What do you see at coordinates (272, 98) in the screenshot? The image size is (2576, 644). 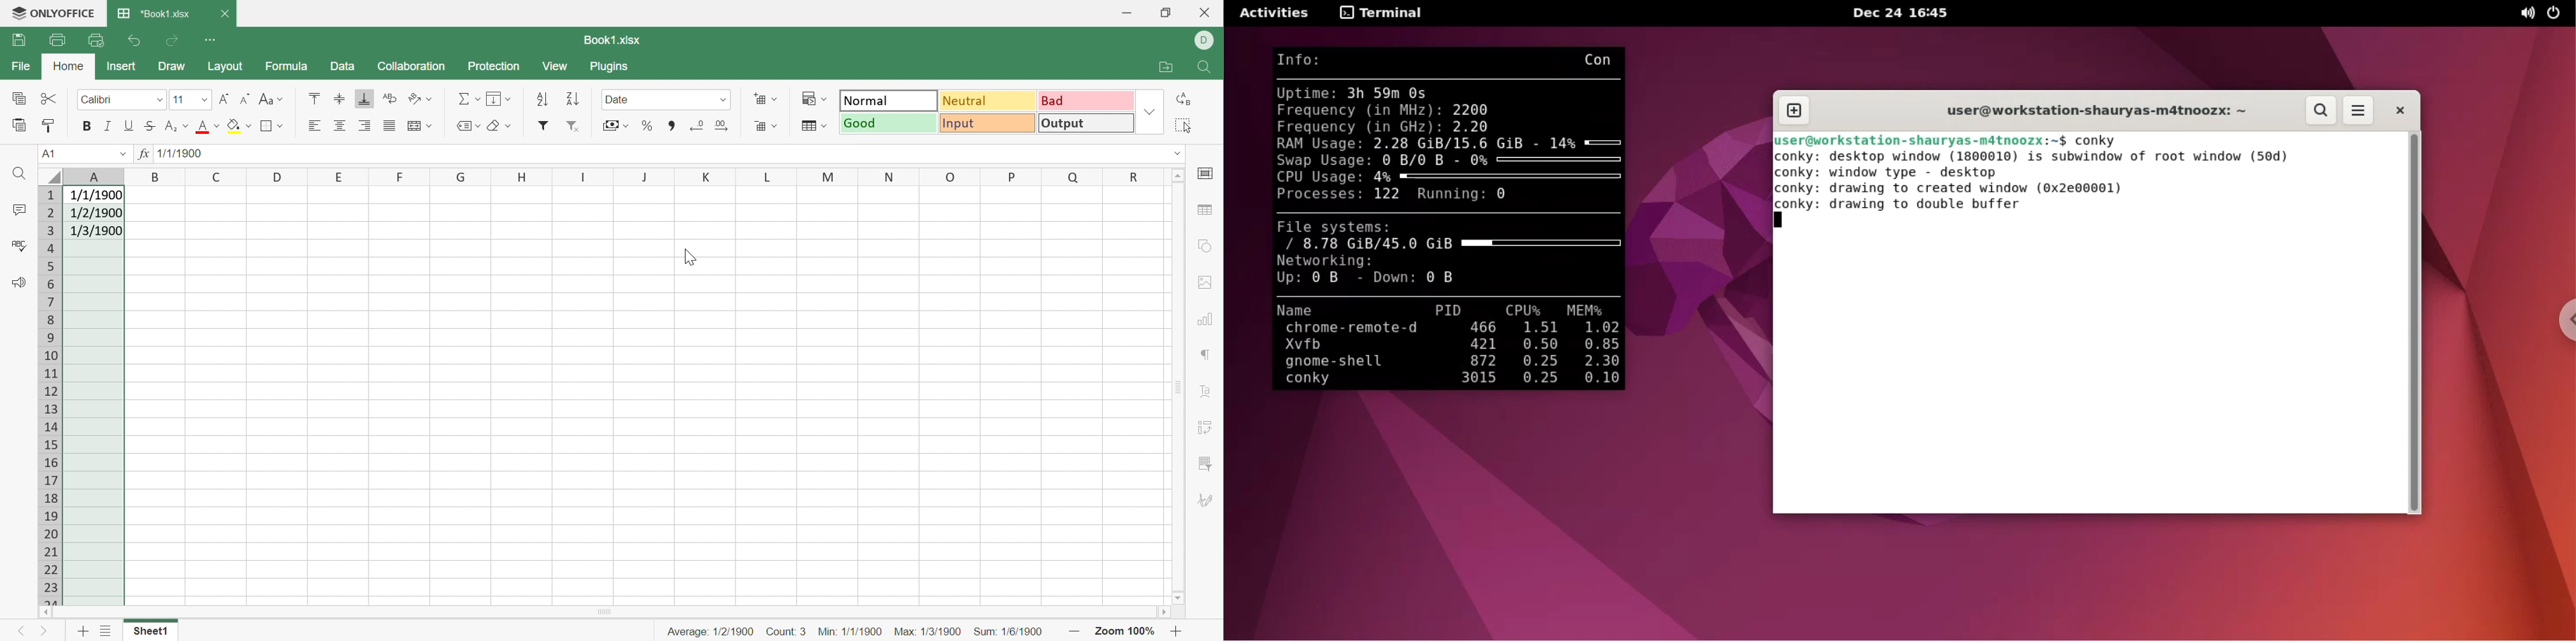 I see `Change case` at bounding box center [272, 98].